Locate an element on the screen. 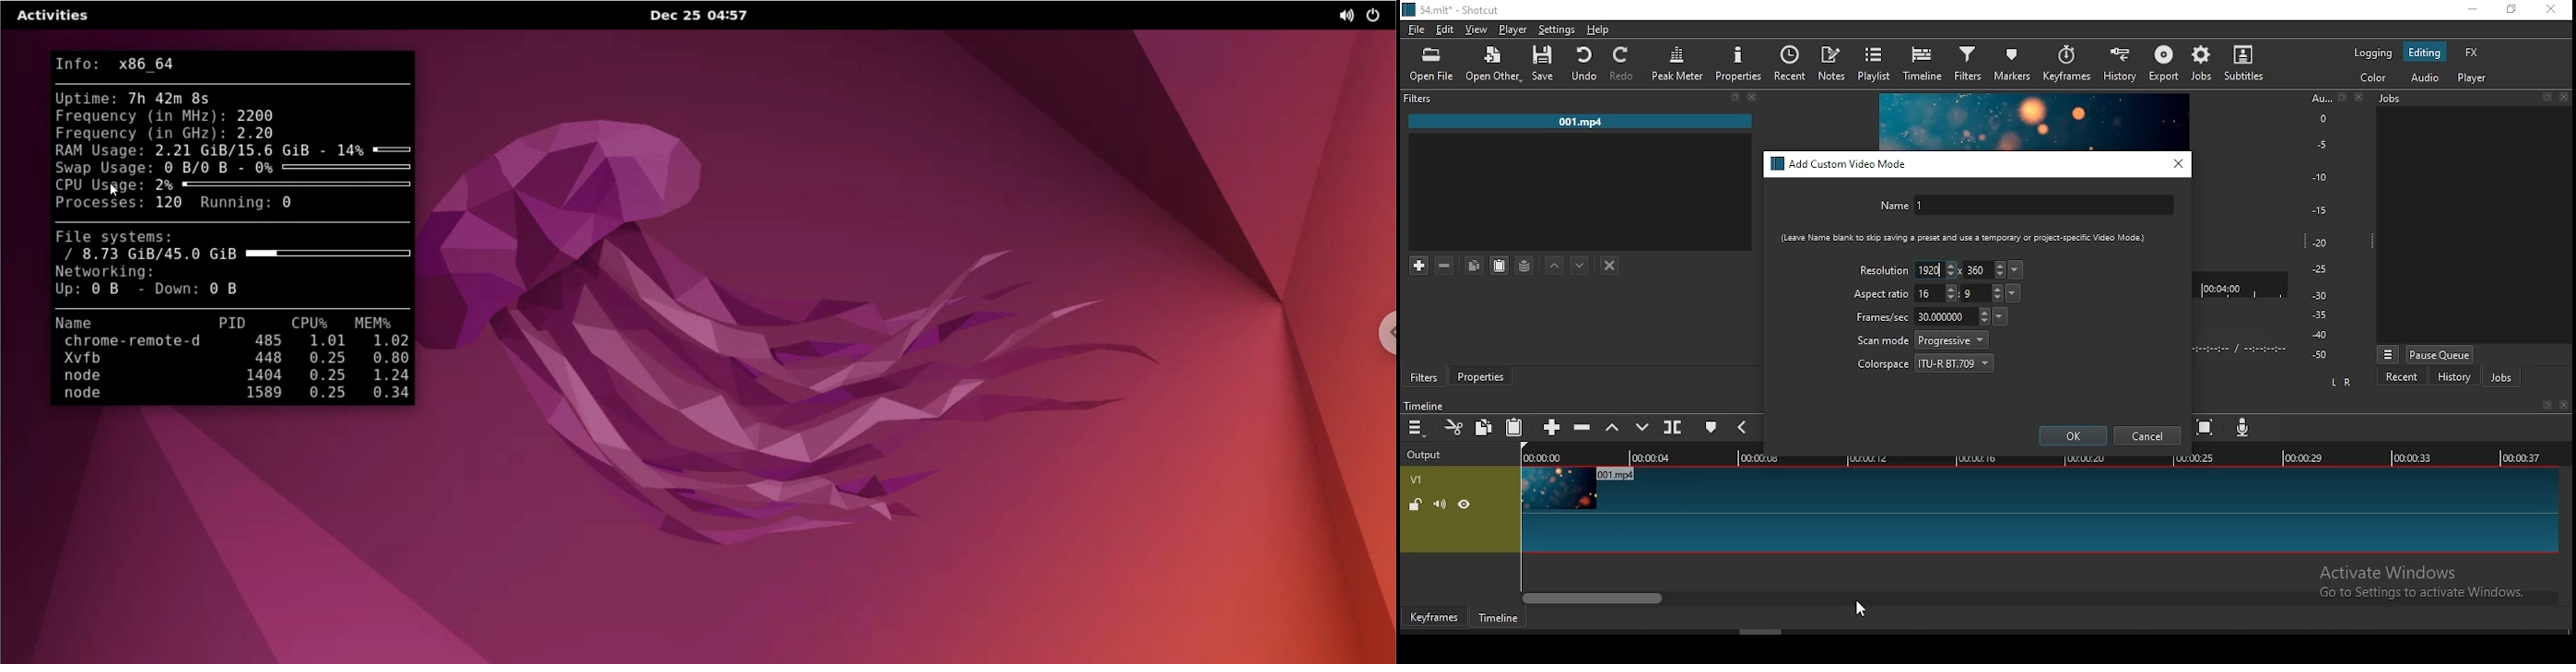 Image resolution: width=2576 pixels, height=672 pixels. aspect ration presets is located at coordinates (2015, 293).